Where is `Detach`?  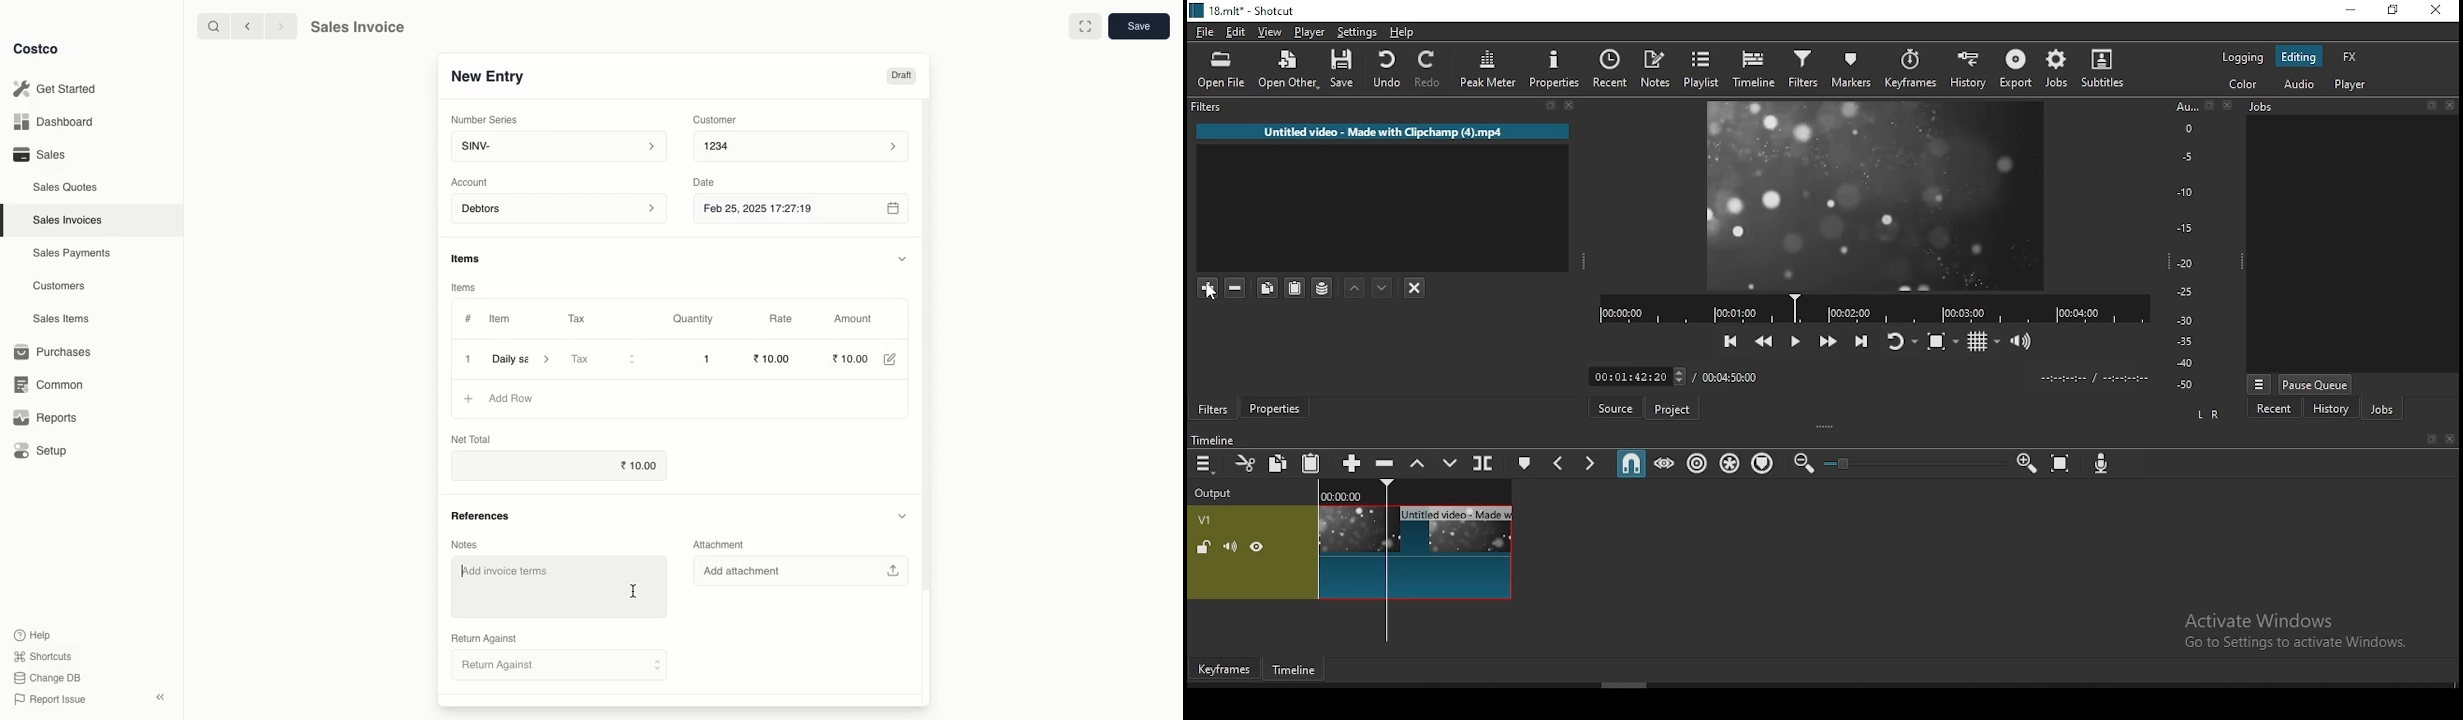
Detach is located at coordinates (1551, 106).